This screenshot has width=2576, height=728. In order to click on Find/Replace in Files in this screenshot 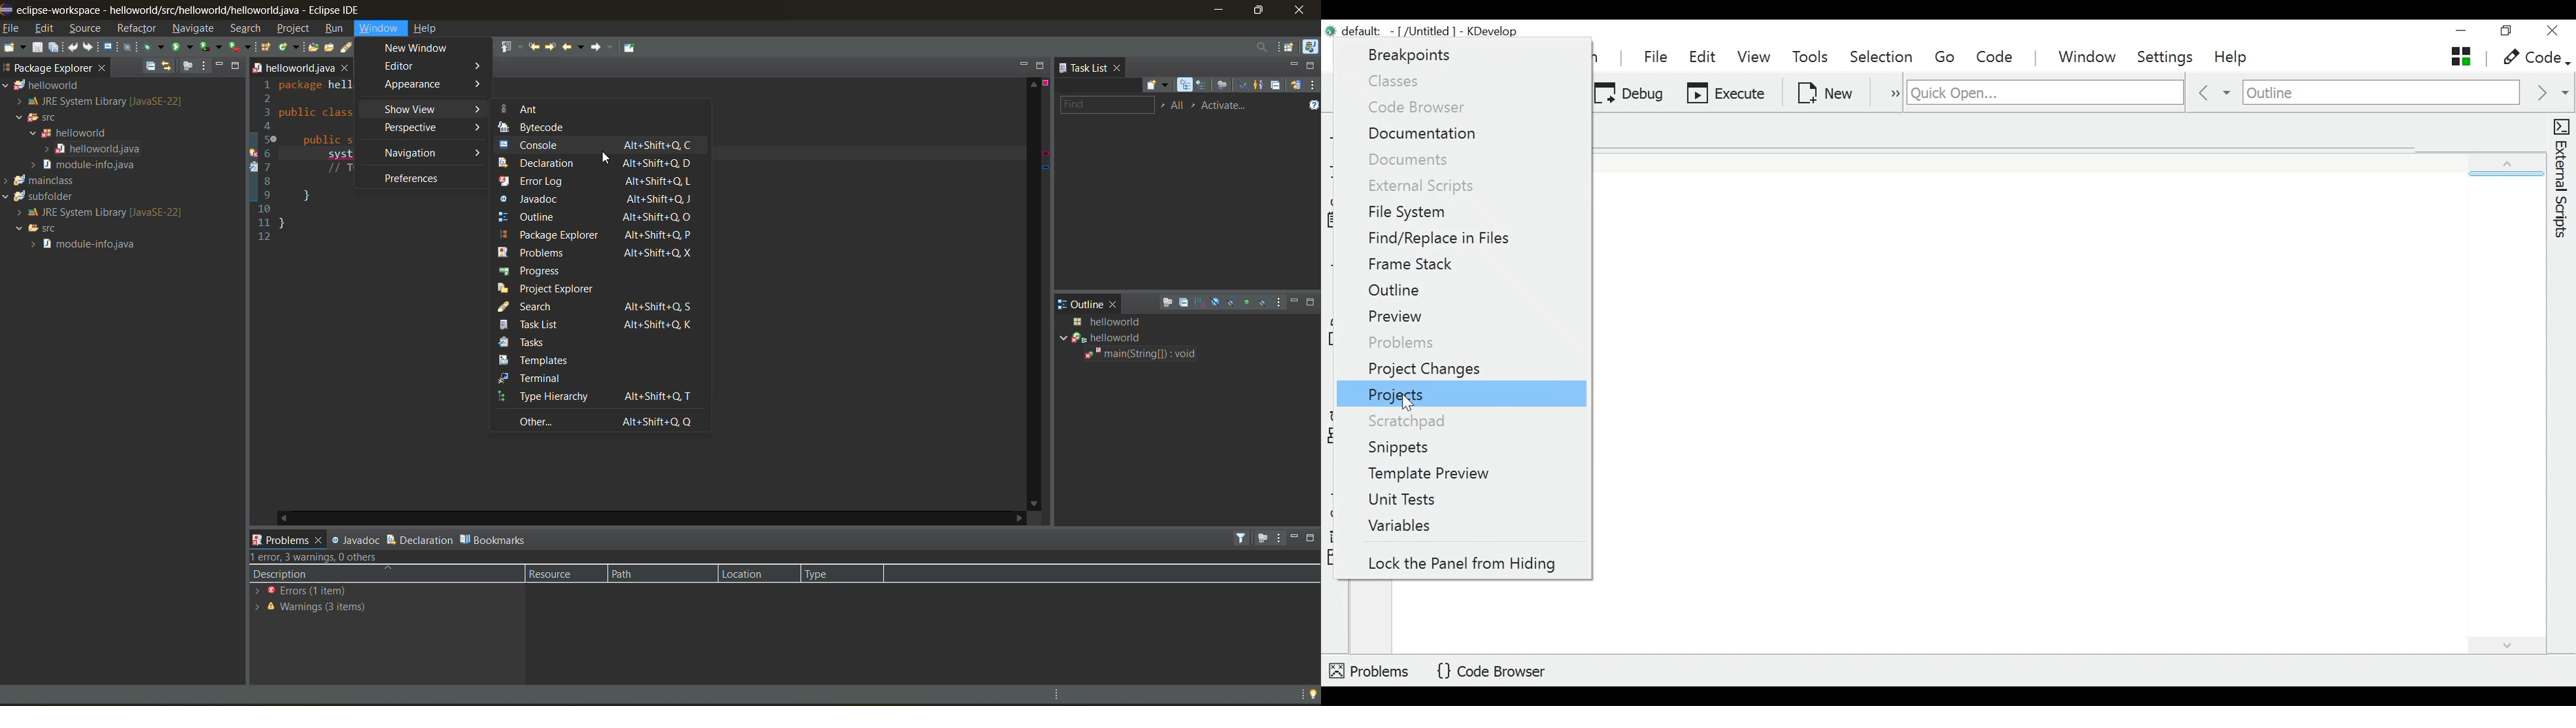, I will do `click(1441, 239)`.